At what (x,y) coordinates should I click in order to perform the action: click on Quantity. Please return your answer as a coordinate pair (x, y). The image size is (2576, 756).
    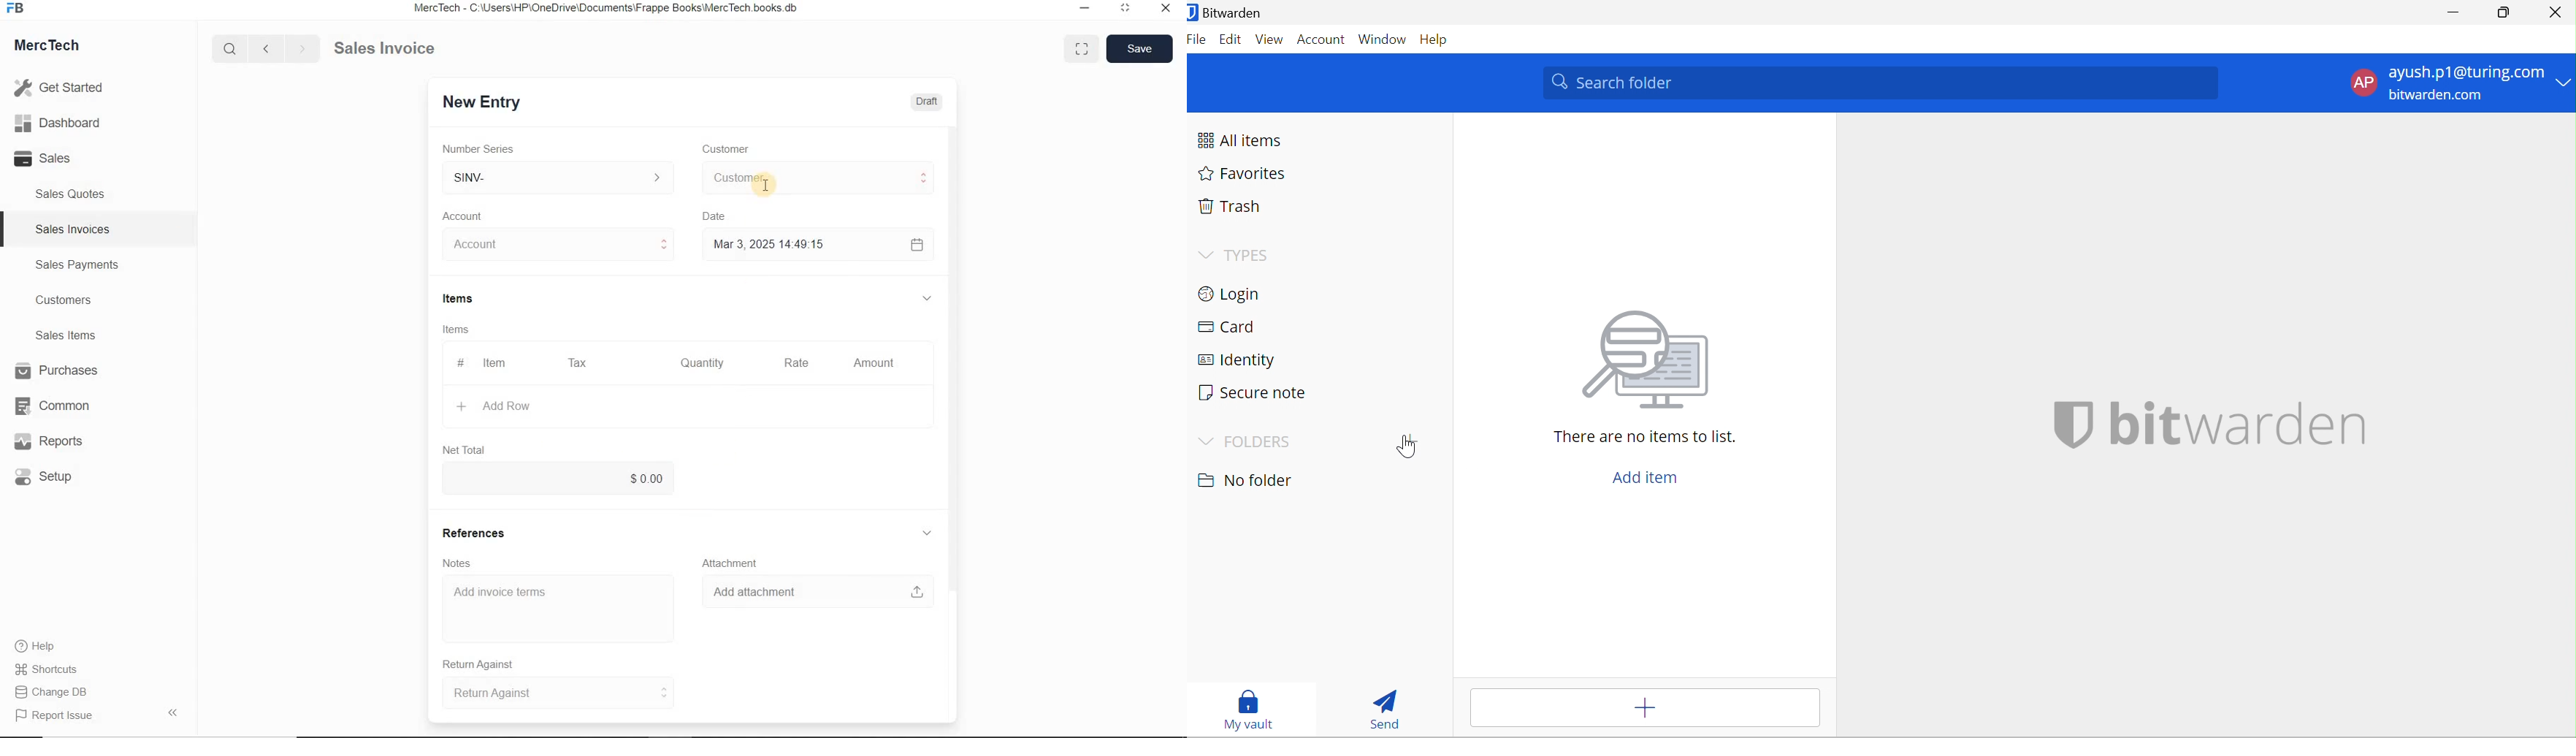
    Looking at the image, I should click on (699, 365).